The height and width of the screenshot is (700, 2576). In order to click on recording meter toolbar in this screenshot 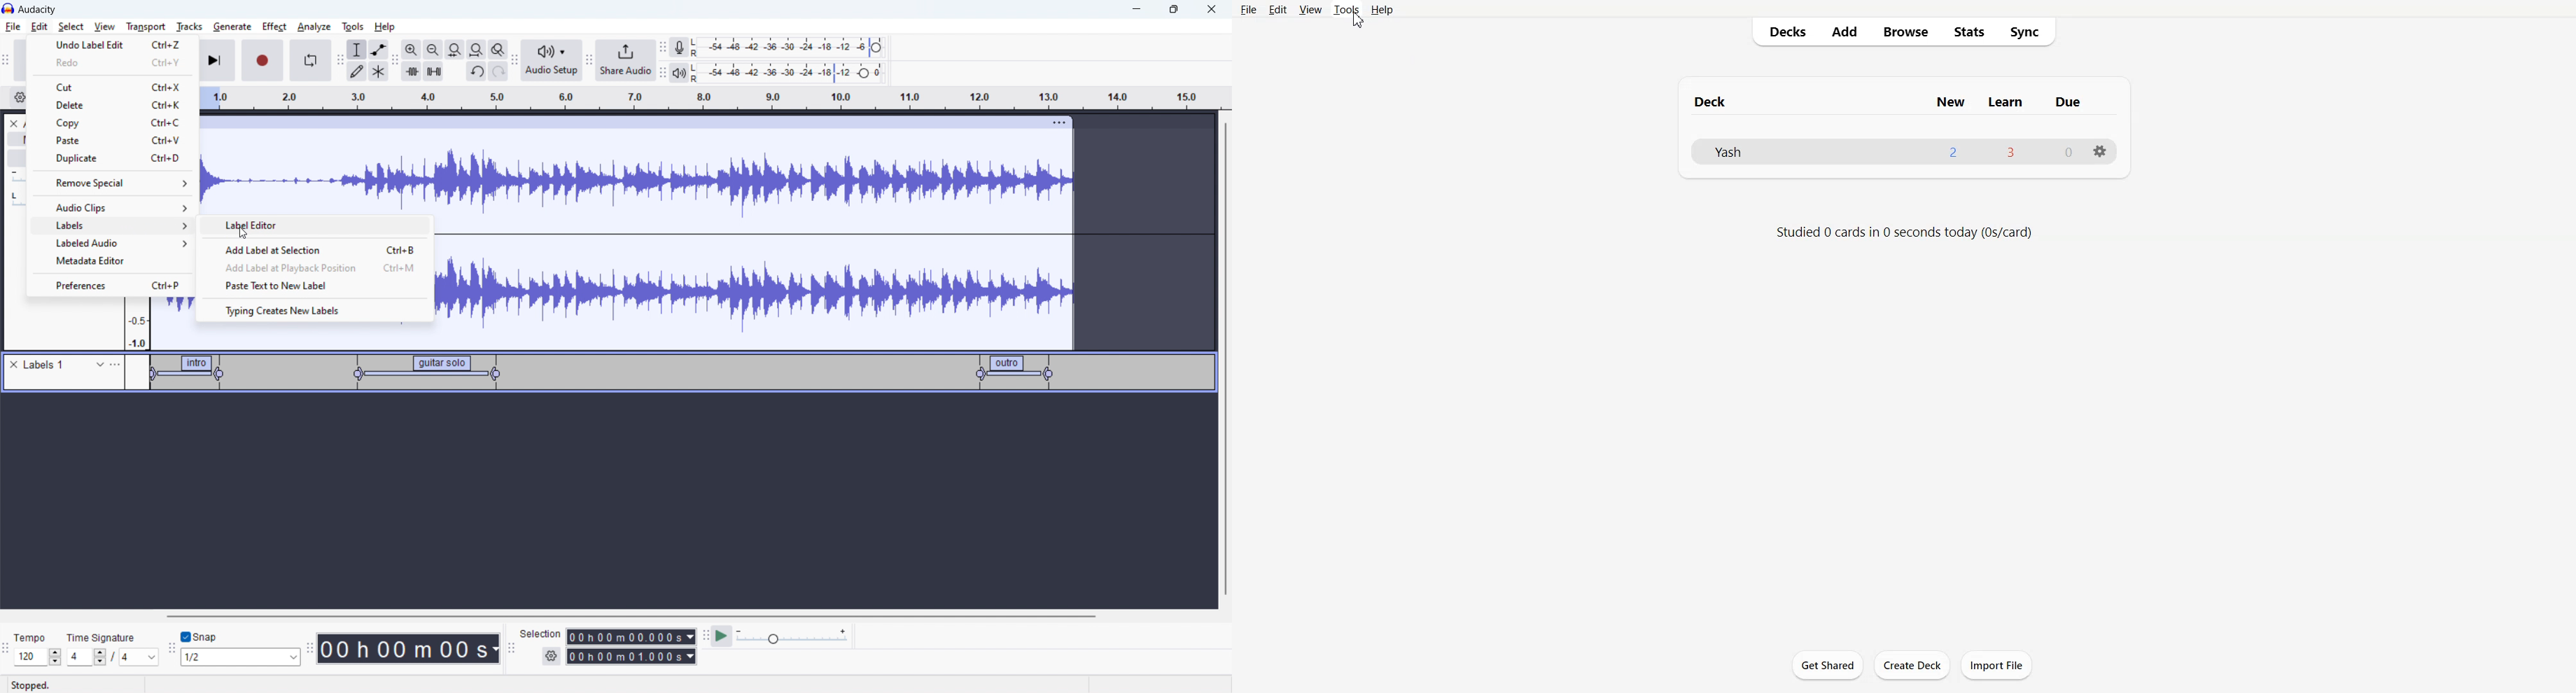, I will do `click(663, 49)`.